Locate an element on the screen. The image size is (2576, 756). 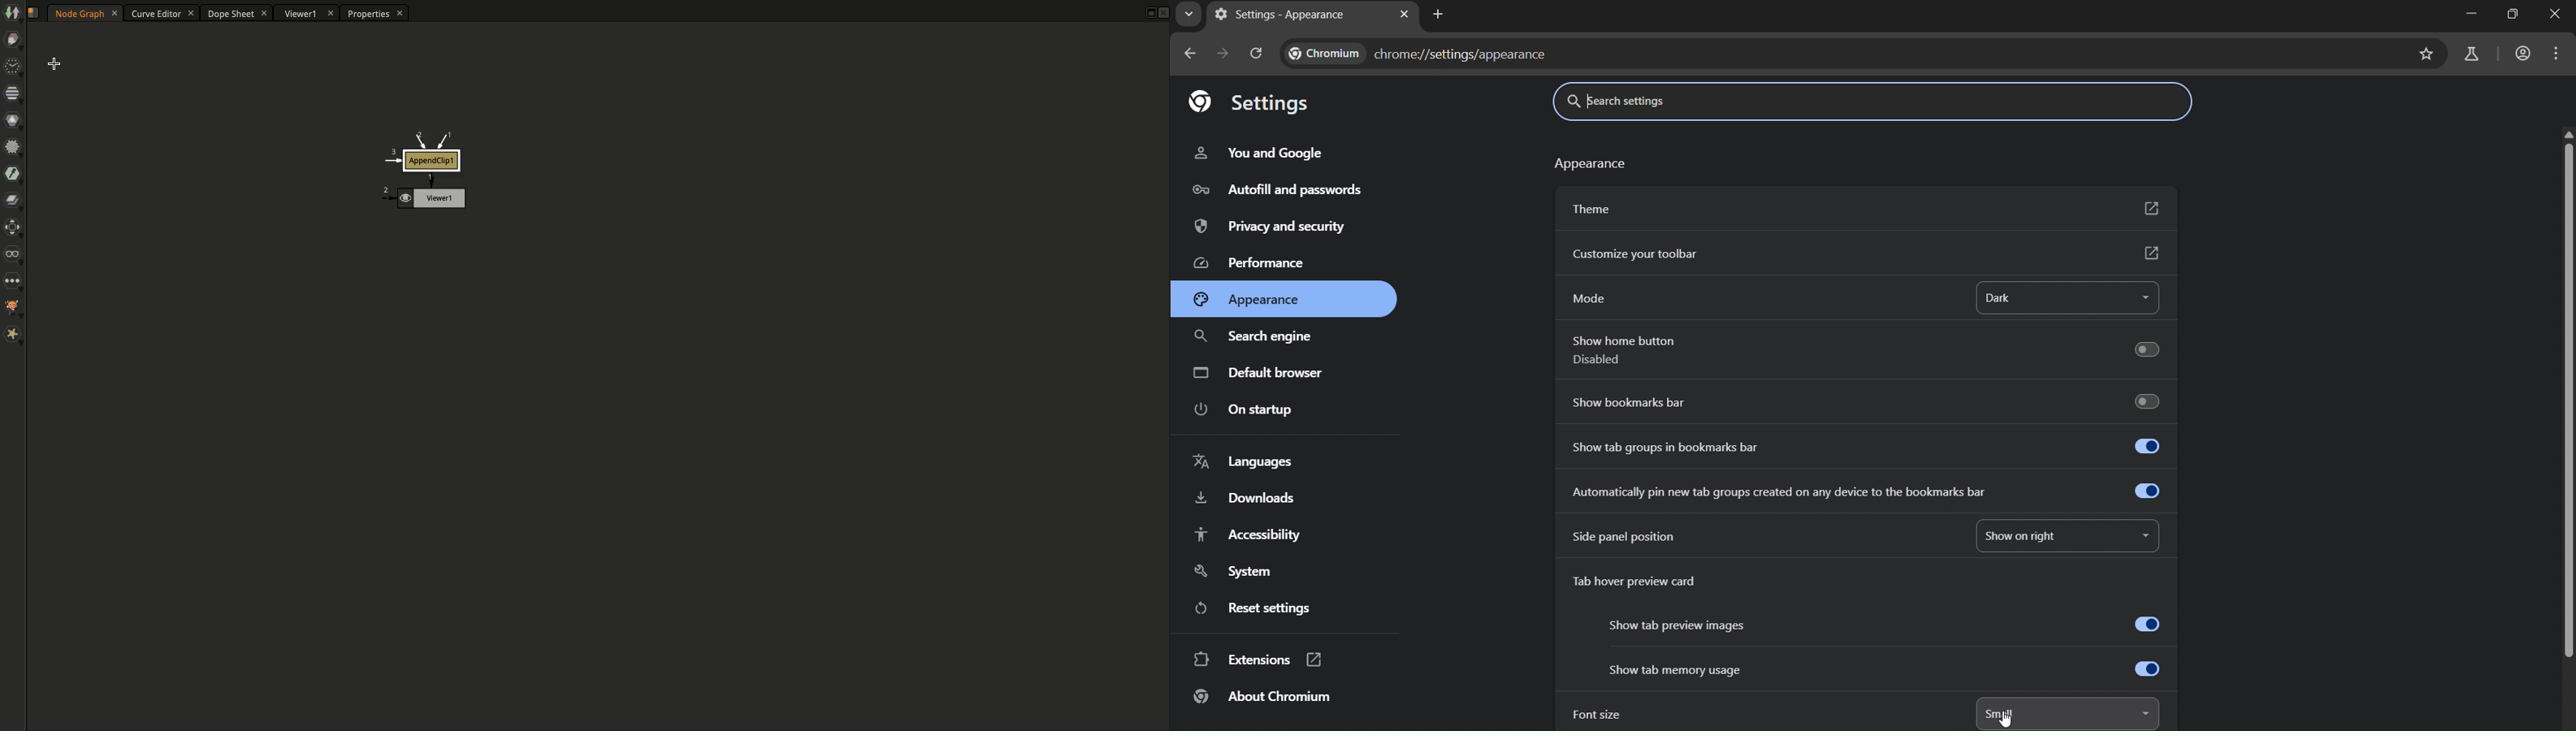
show tab groups in bookmarks bar is located at coordinates (1865, 444).